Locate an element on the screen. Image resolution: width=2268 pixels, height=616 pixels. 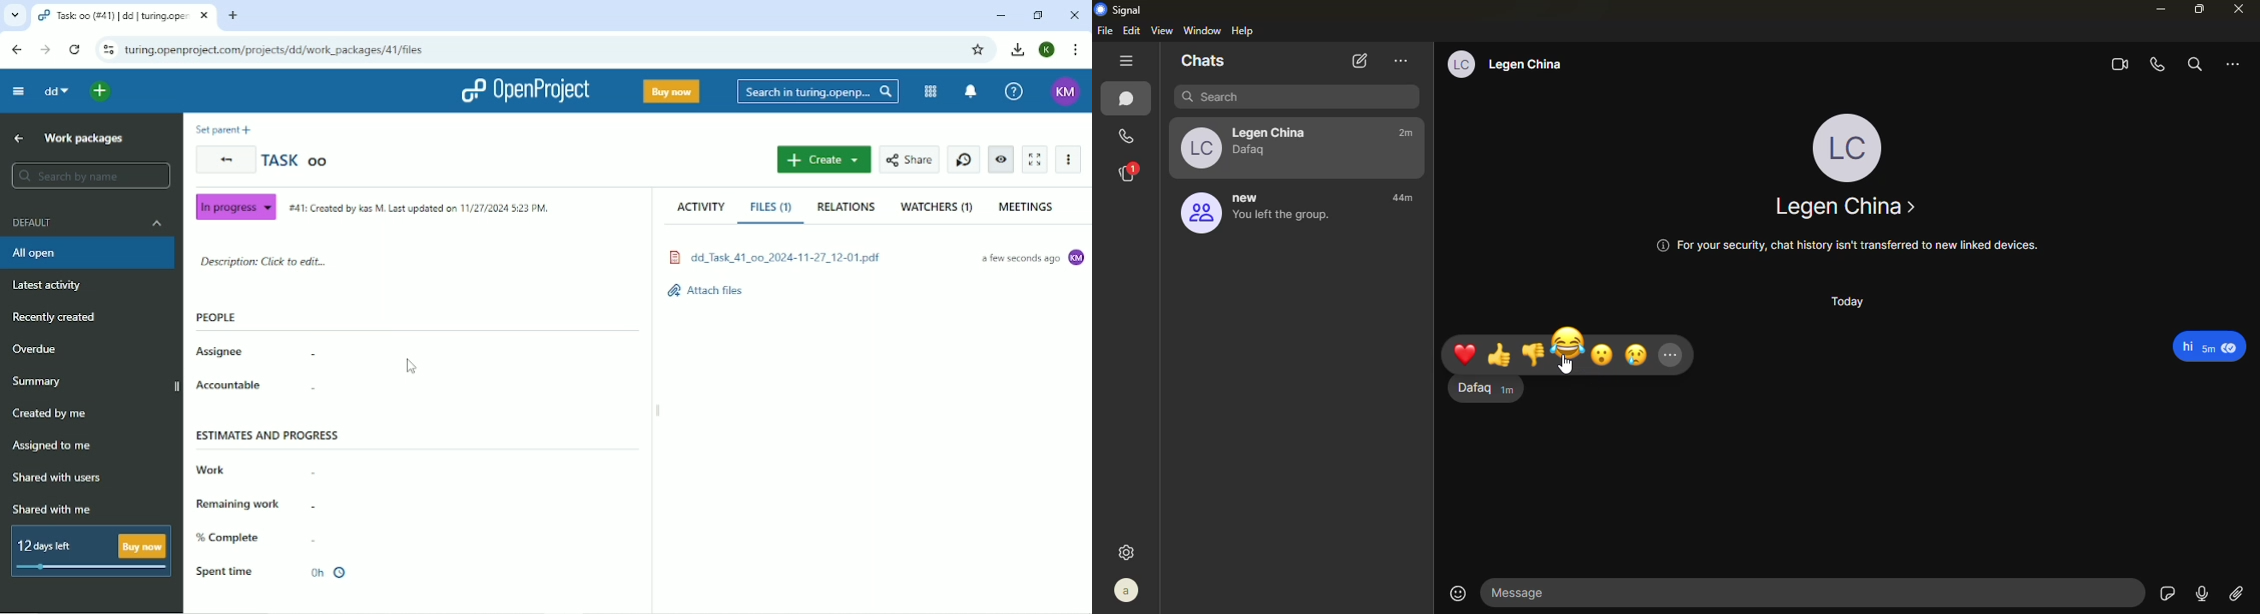
Default is located at coordinates (87, 223).